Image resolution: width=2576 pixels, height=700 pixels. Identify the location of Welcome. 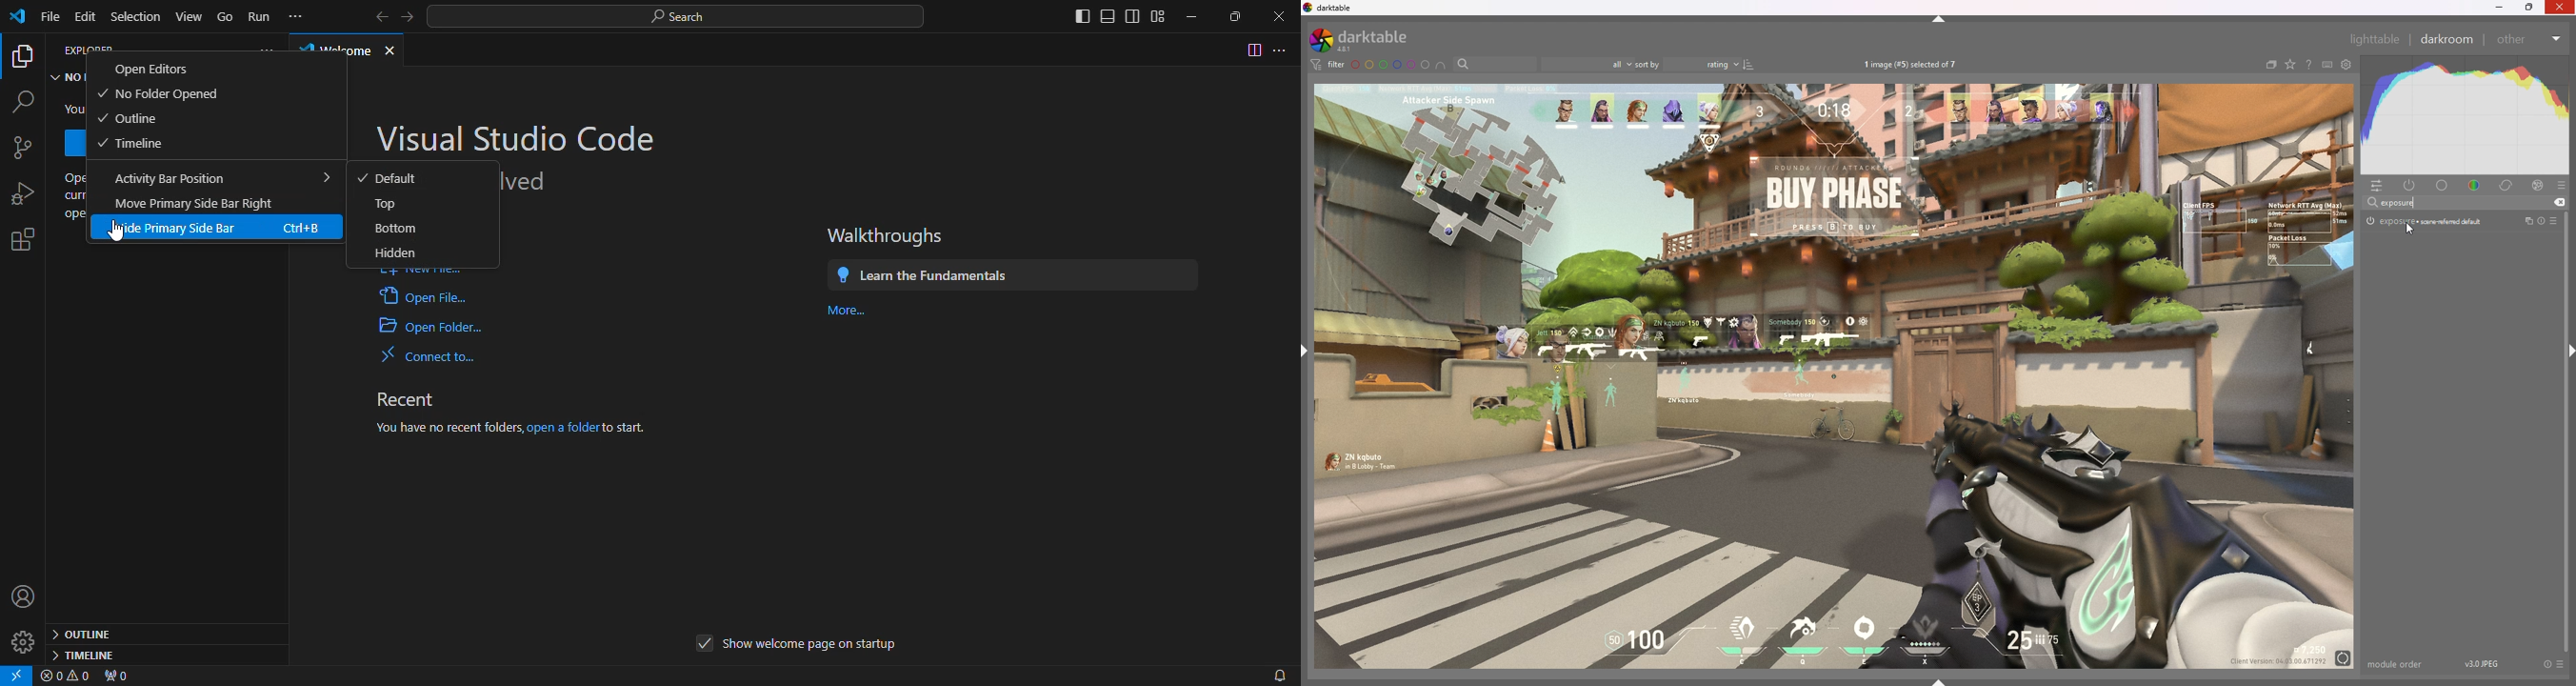
(333, 48).